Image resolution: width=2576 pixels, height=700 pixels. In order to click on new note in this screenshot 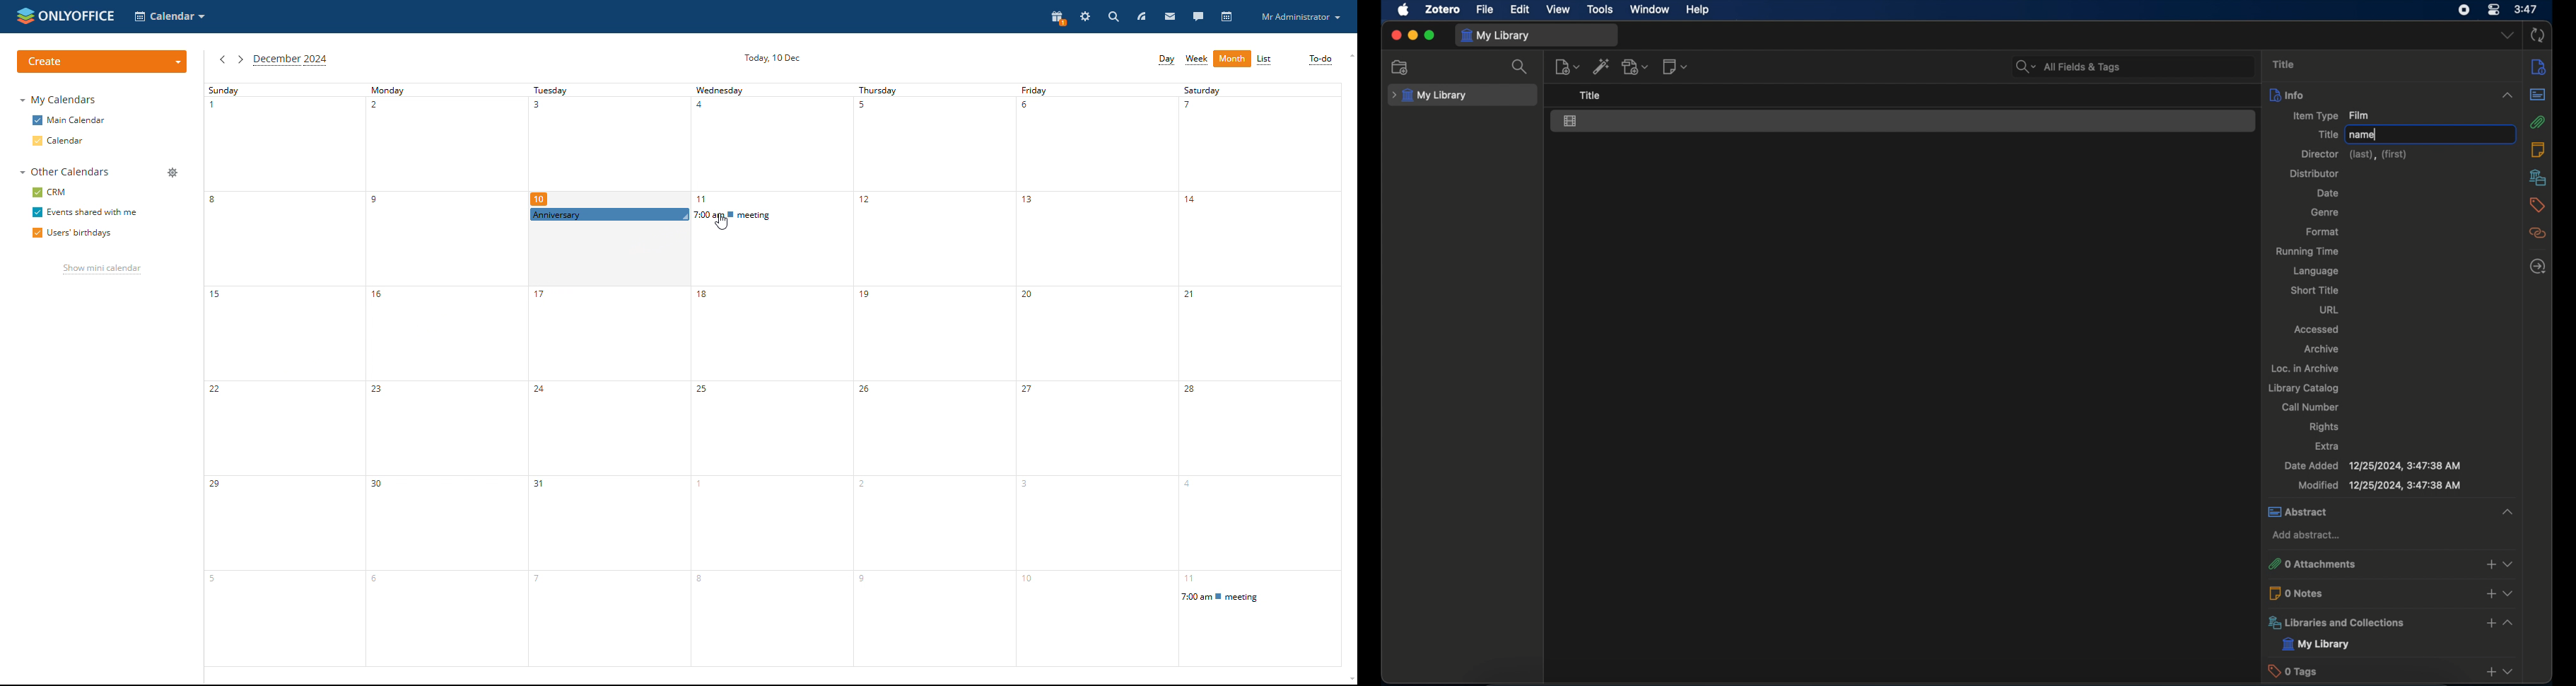, I will do `click(1677, 67)`.